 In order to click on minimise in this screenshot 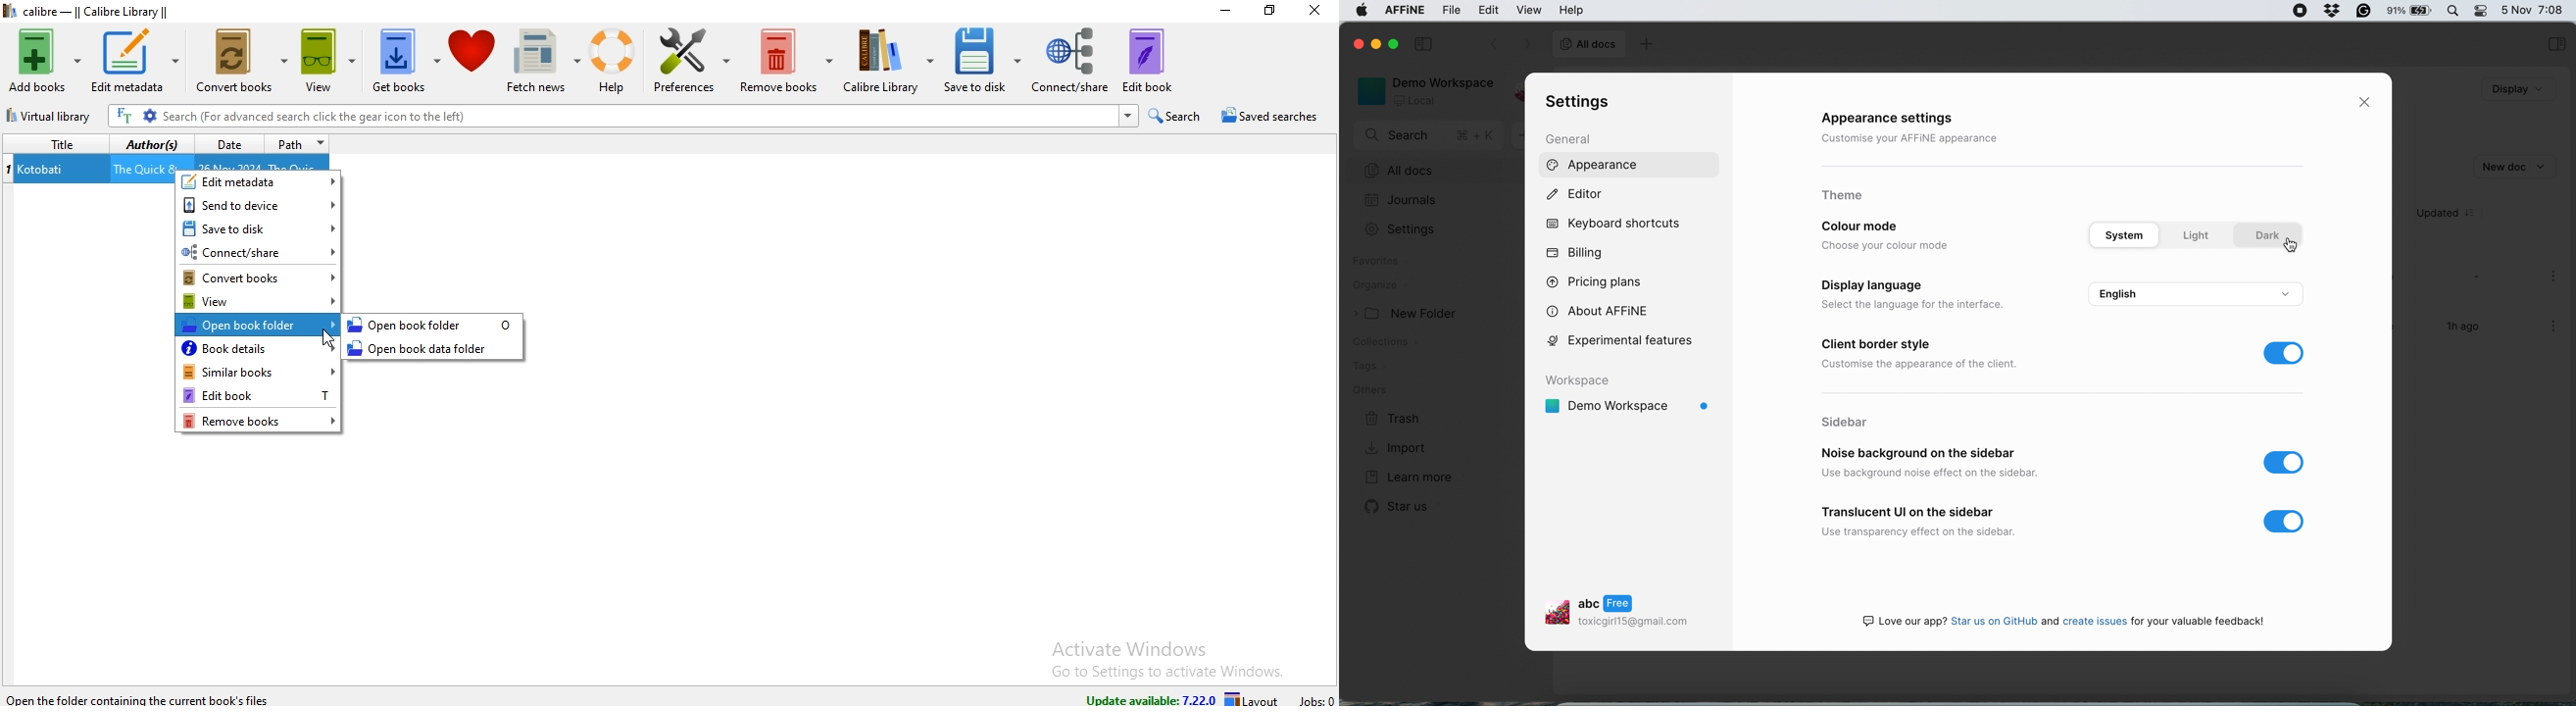, I will do `click(1217, 13)`.